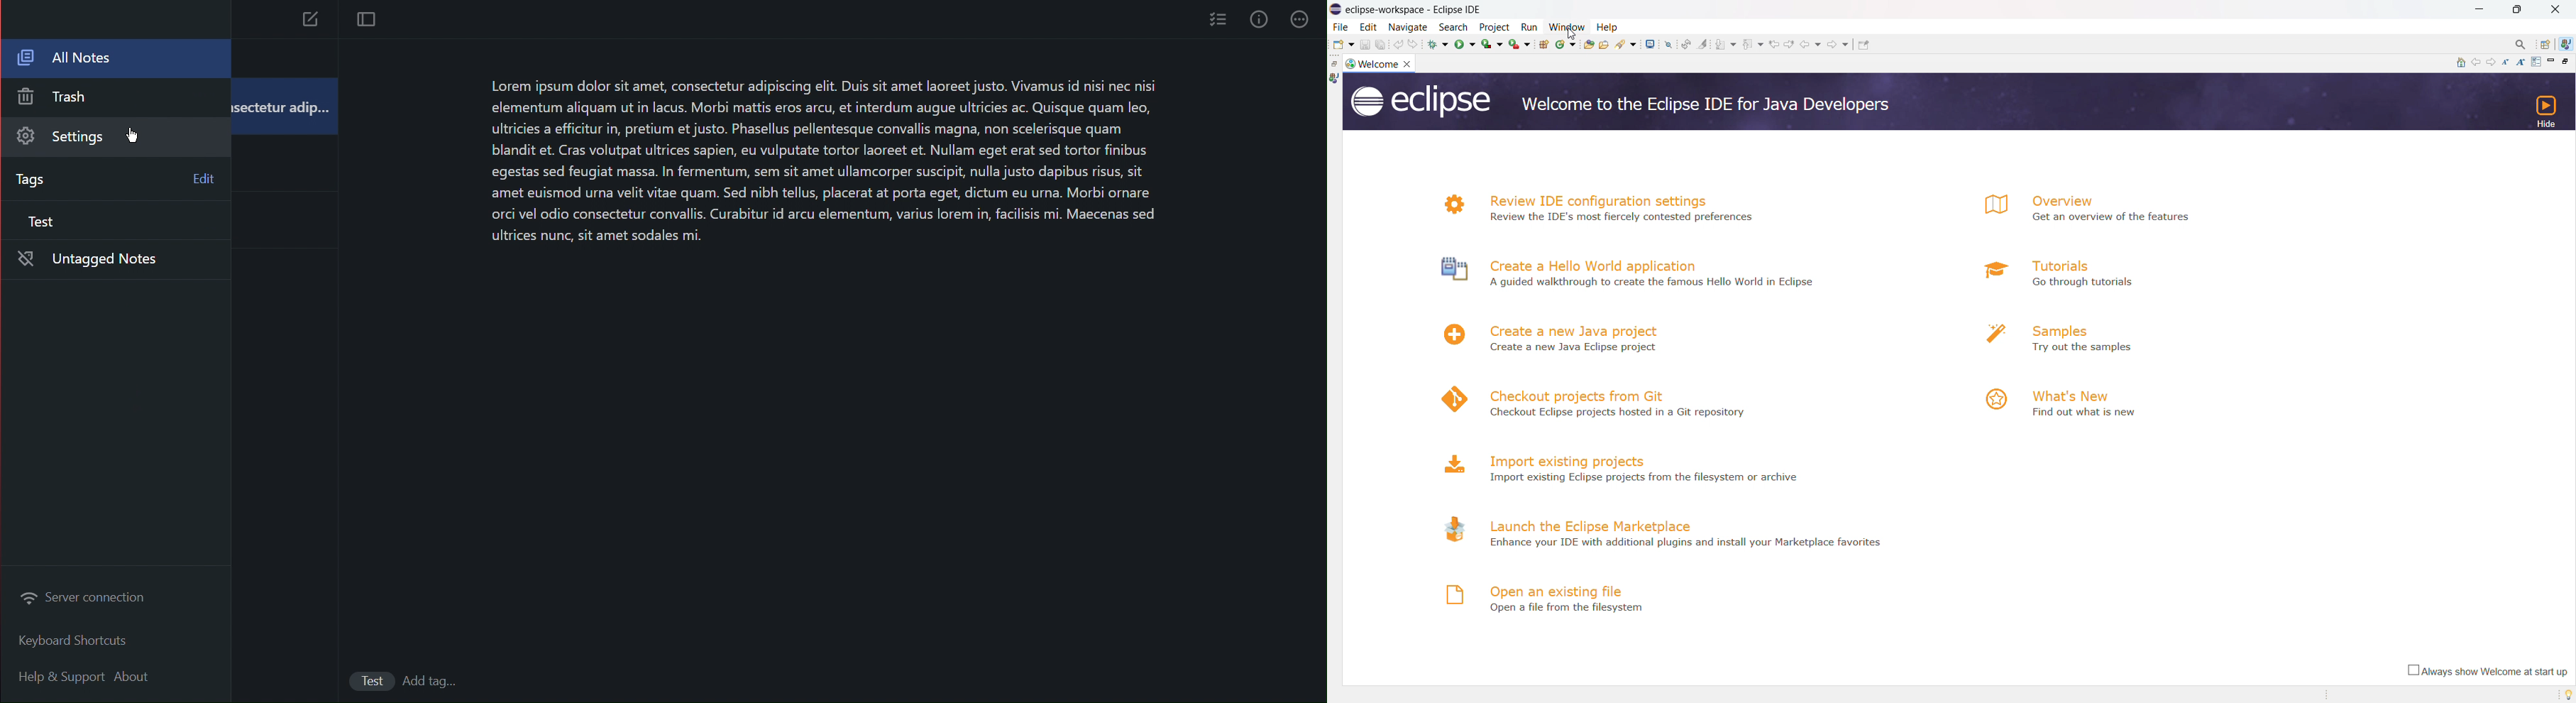  I want to click on Tags, so click(33, 181).